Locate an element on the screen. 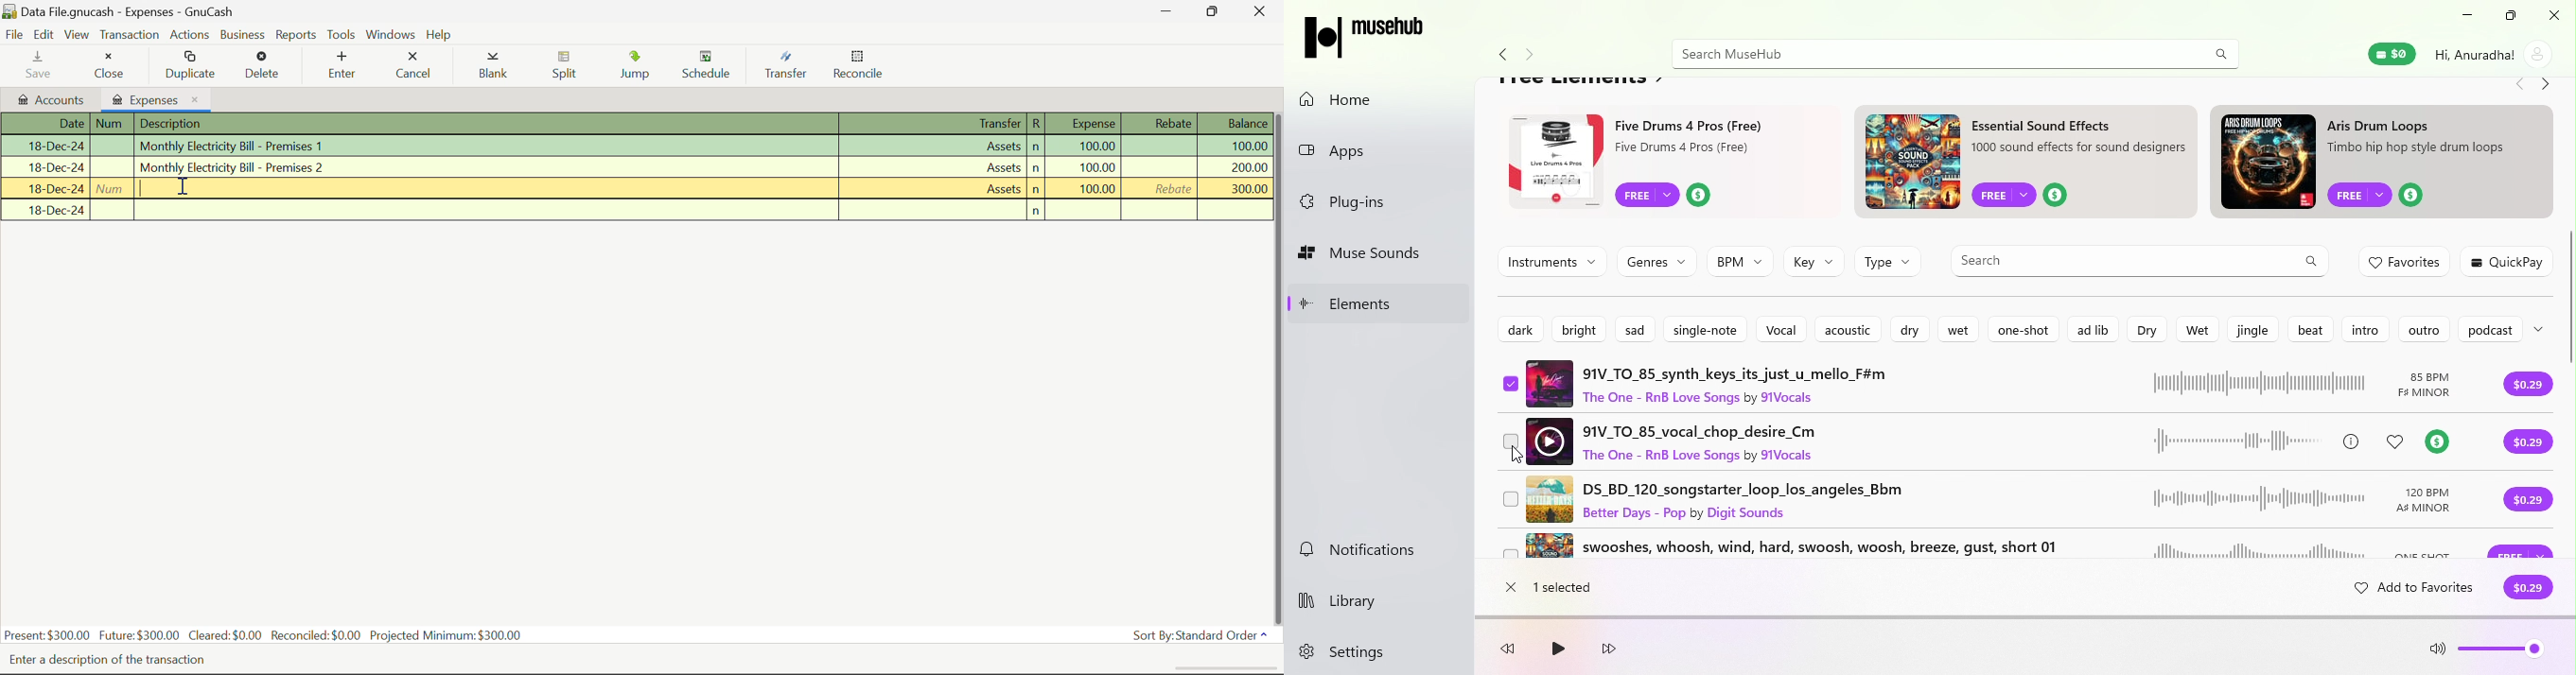  Elements is located at coordinates (1380, 303).